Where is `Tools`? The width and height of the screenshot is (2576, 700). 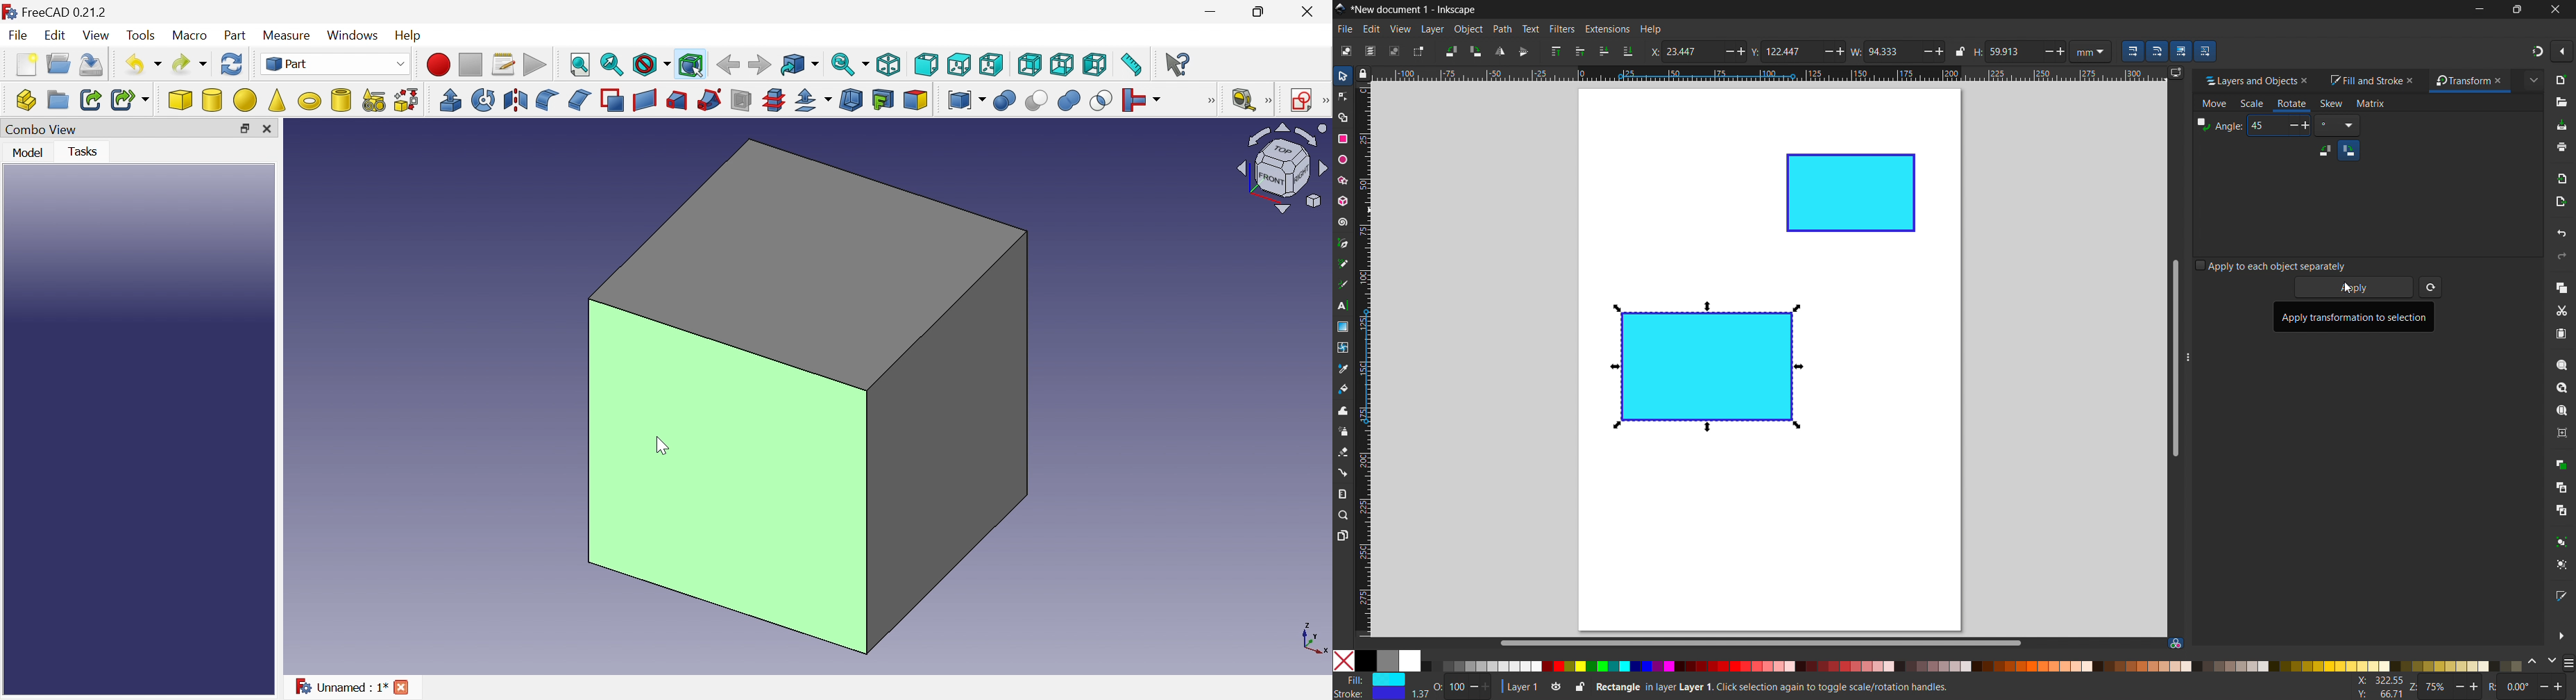
Tools is located at coordinates (141, 37).